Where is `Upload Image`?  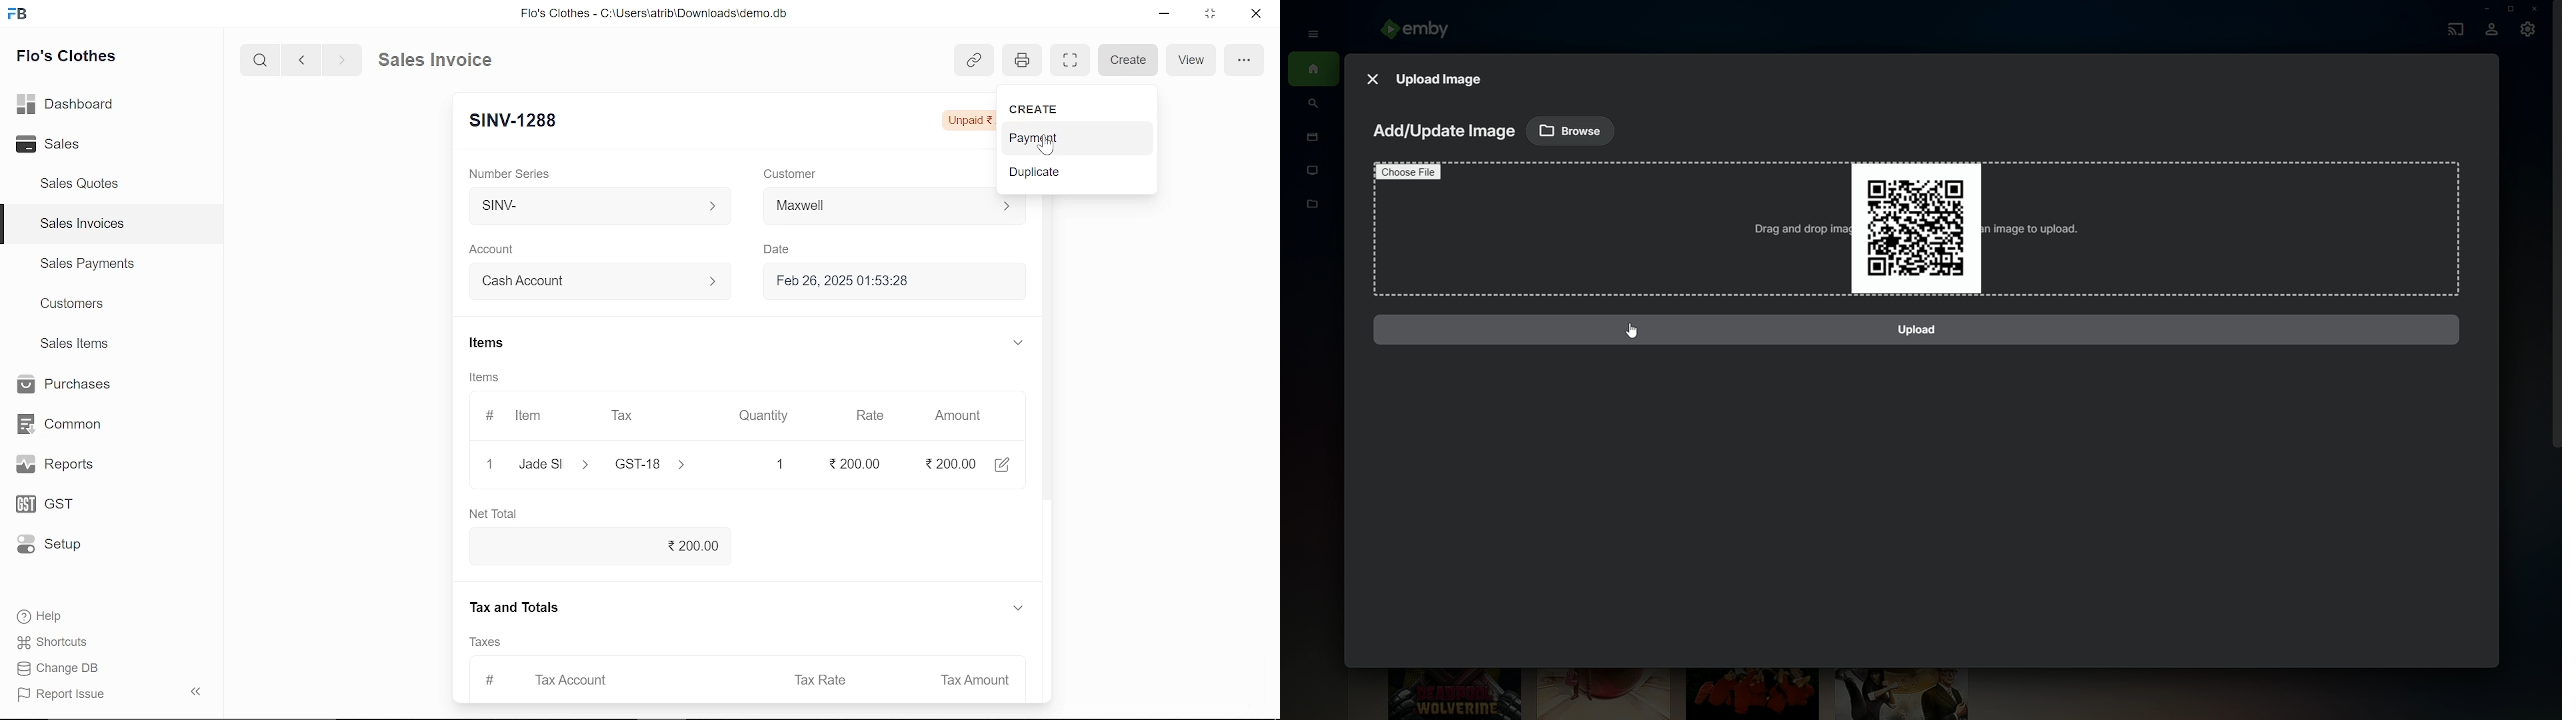
Upload Image is located at coordinates (1441, 77).